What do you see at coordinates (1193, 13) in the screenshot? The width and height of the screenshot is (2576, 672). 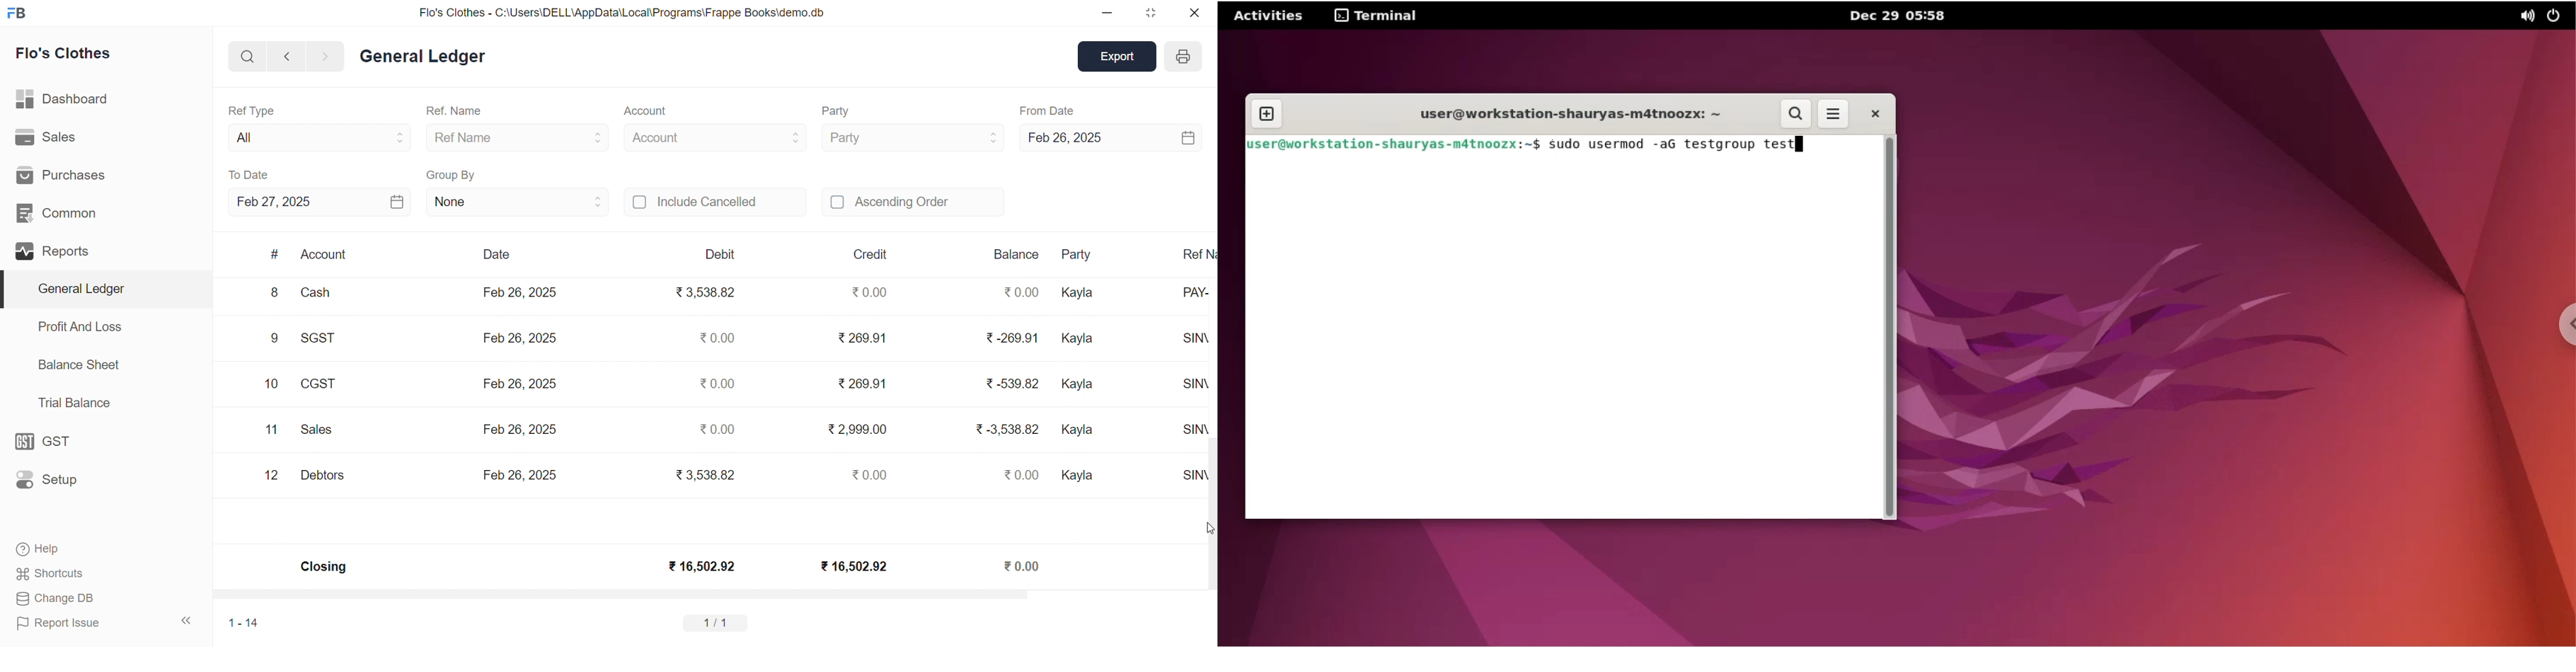 I see `CLOSE` at bounding box center [1193, 13].